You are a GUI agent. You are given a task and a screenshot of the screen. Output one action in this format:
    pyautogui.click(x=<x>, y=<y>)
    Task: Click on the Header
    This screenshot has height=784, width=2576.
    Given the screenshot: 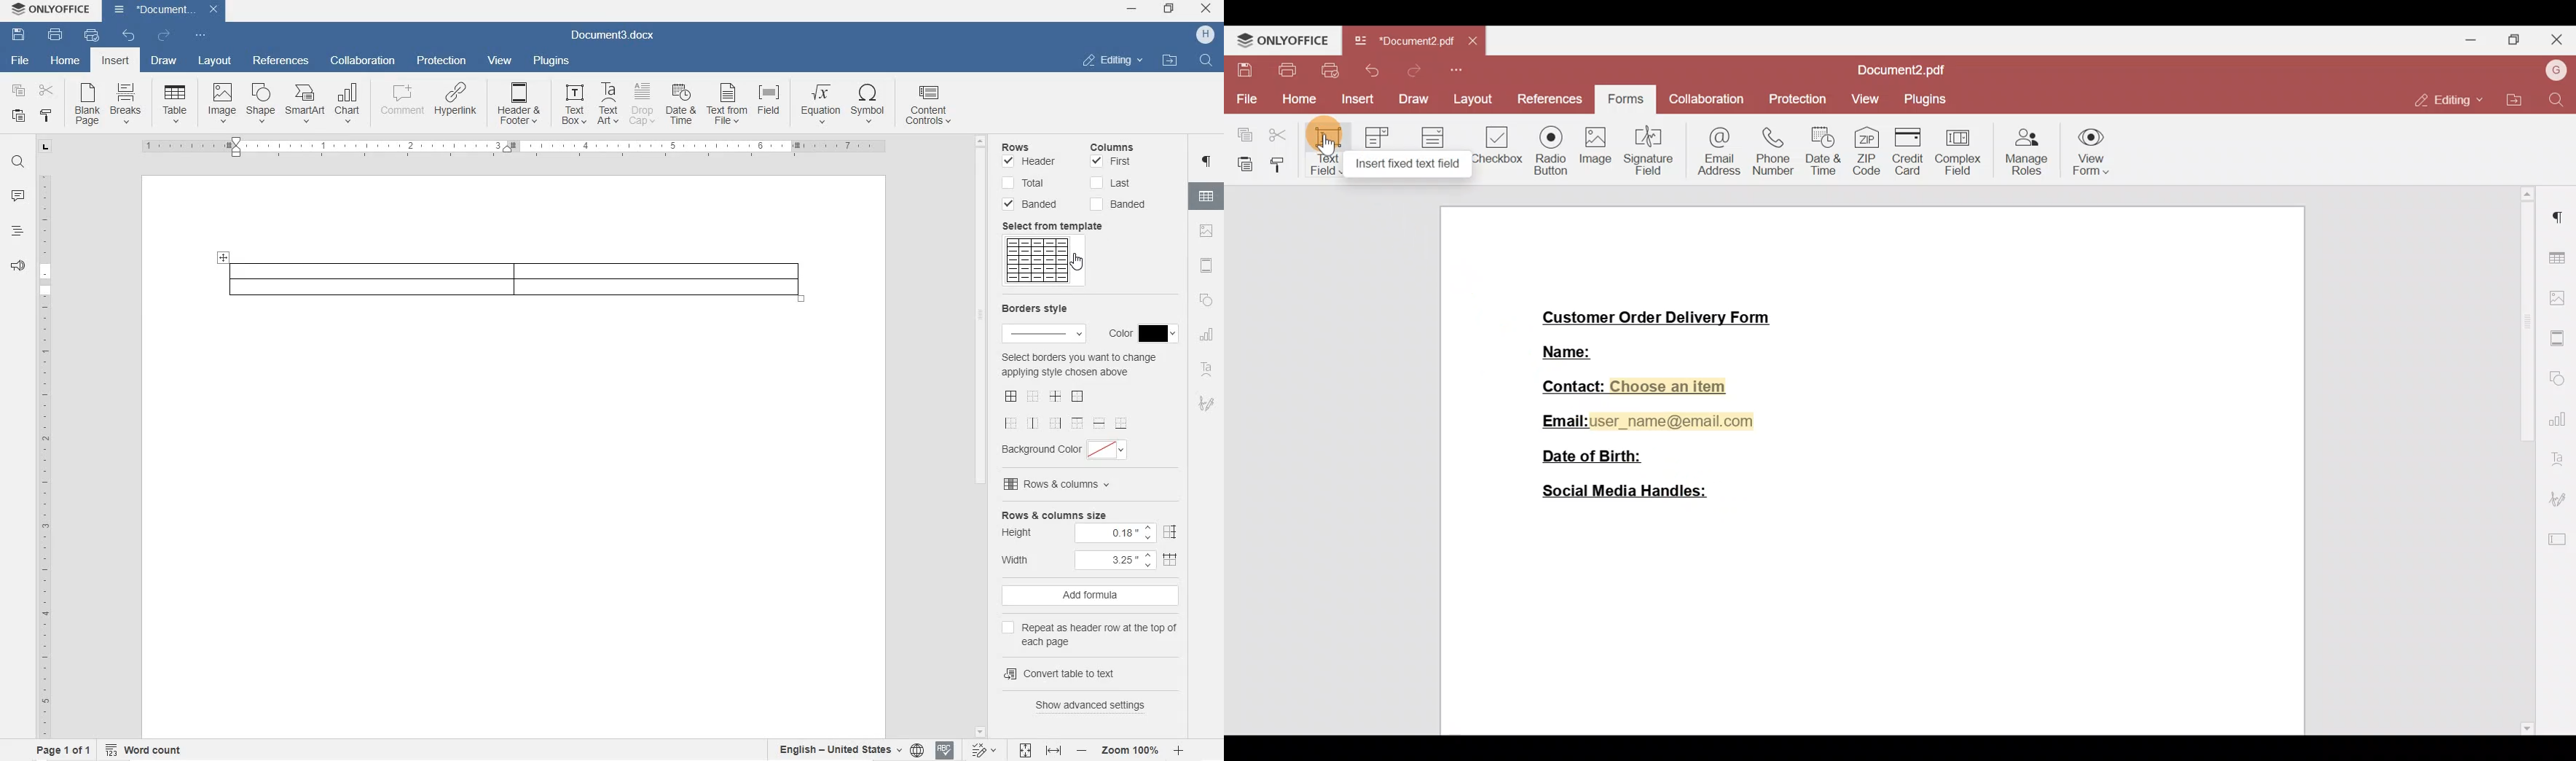 What is the action you would take?
    pyautogui.click(x=1033, y=163)
    